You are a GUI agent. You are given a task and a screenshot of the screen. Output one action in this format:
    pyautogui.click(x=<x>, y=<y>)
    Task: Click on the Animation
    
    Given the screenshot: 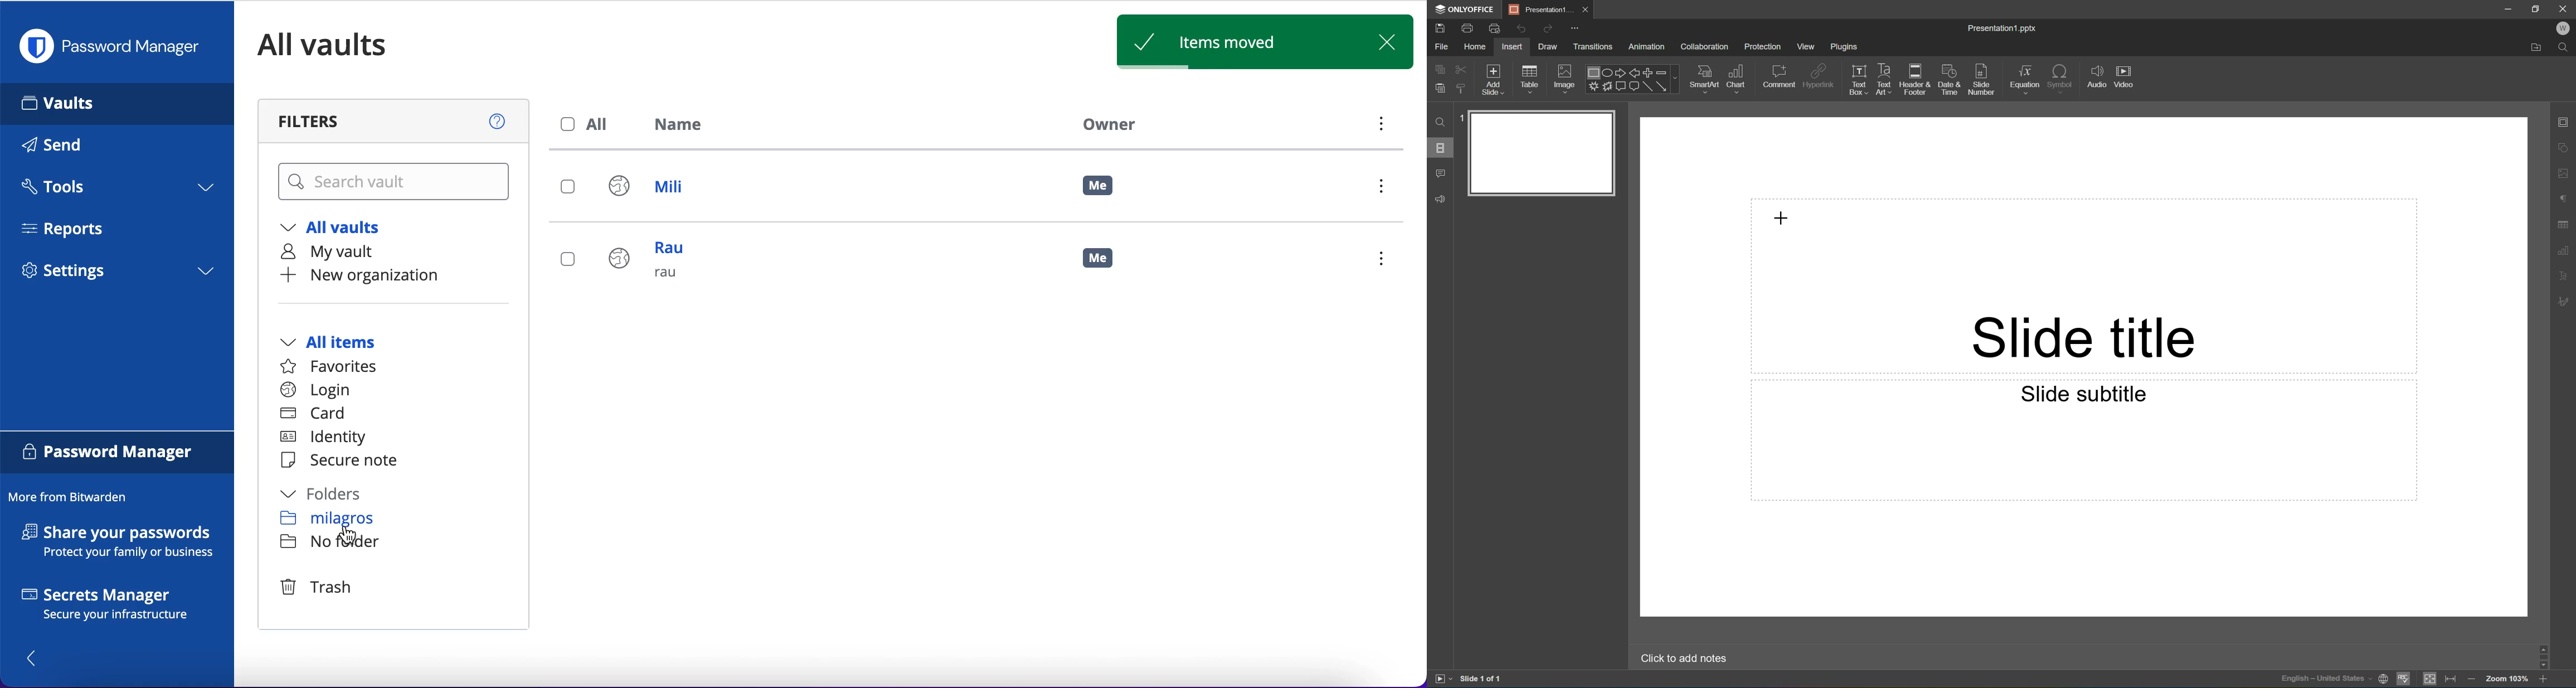 What is the action you would take?
    pyautogui.click(x=1647, y=47)
    